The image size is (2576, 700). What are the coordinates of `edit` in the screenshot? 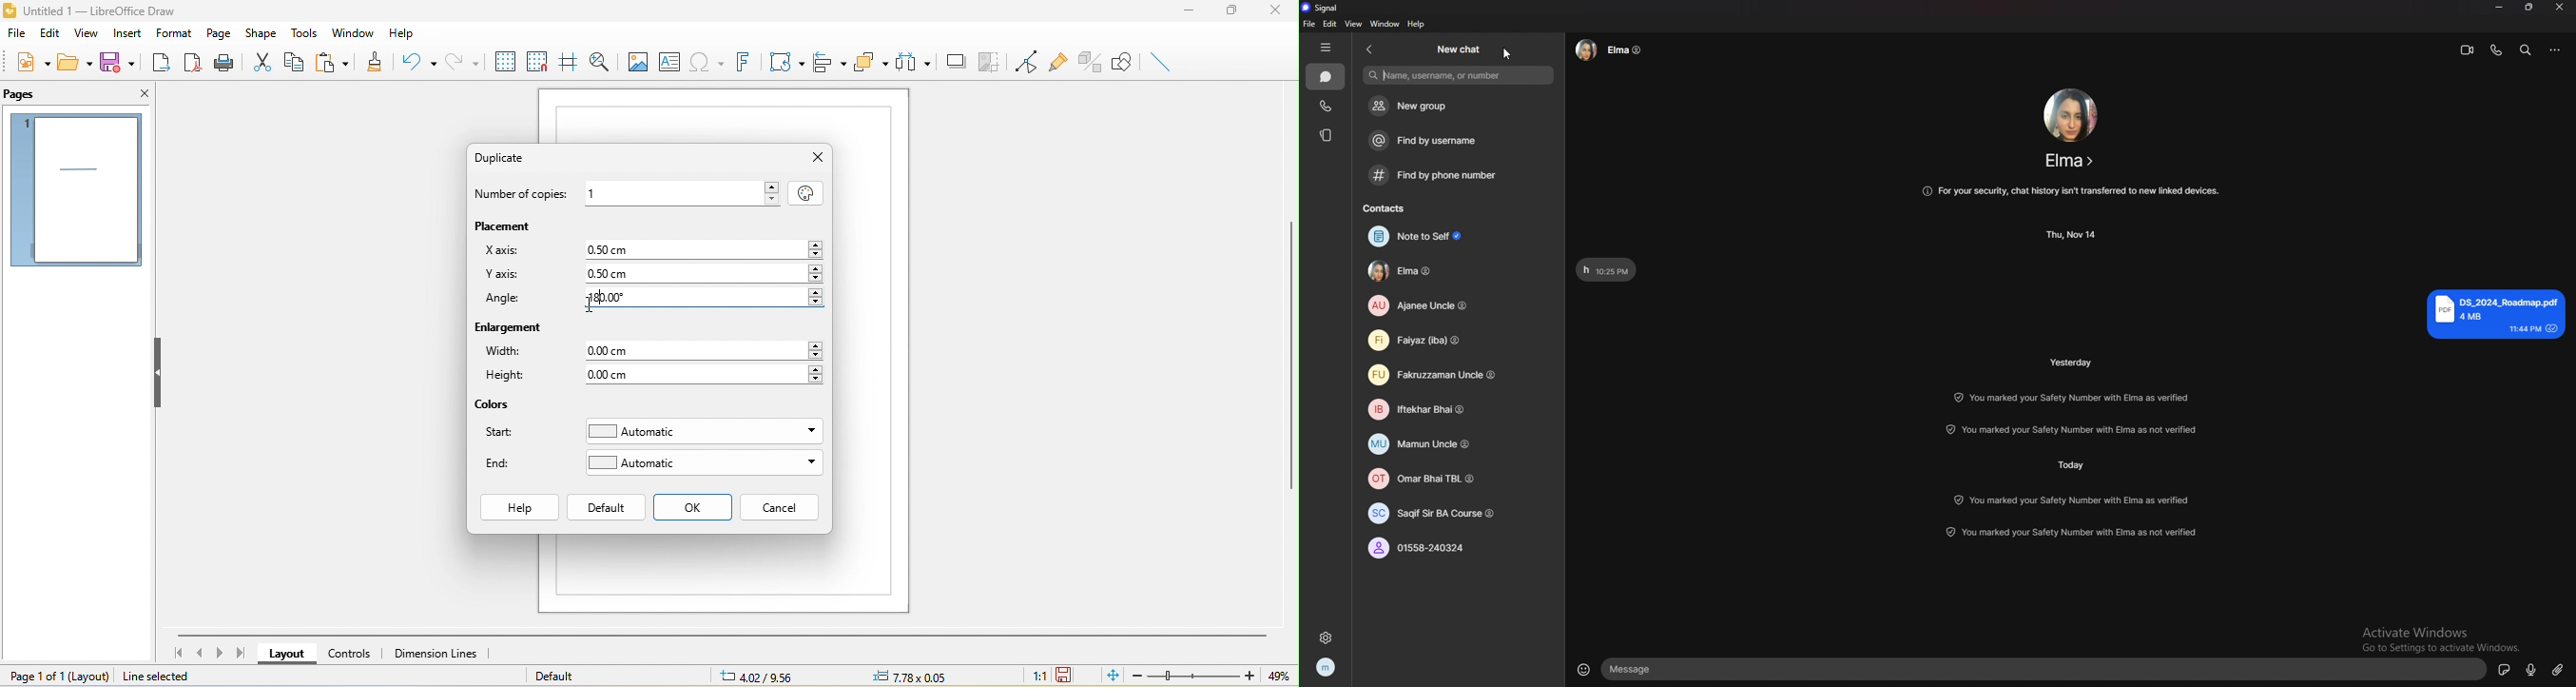 It's located at (50, 33).